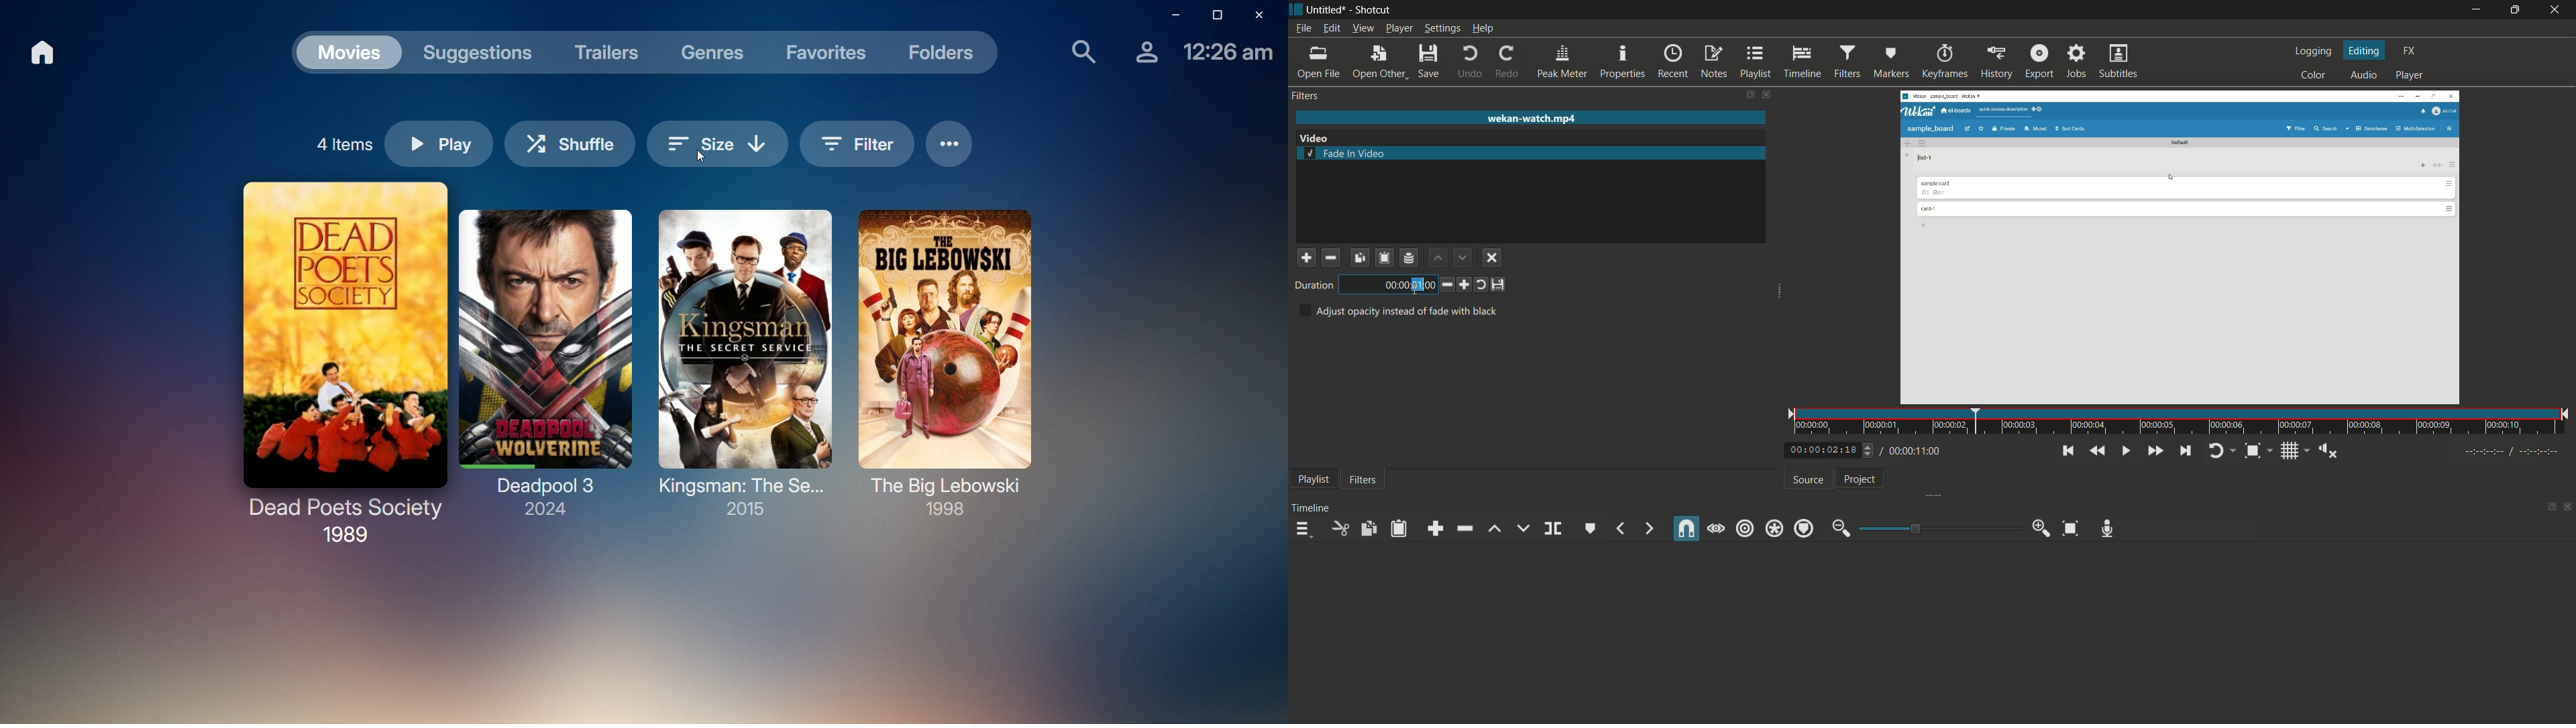 Image resolution: width=2576 pixels, height=728 pixels. I want to click on source, so click(1808, 481).